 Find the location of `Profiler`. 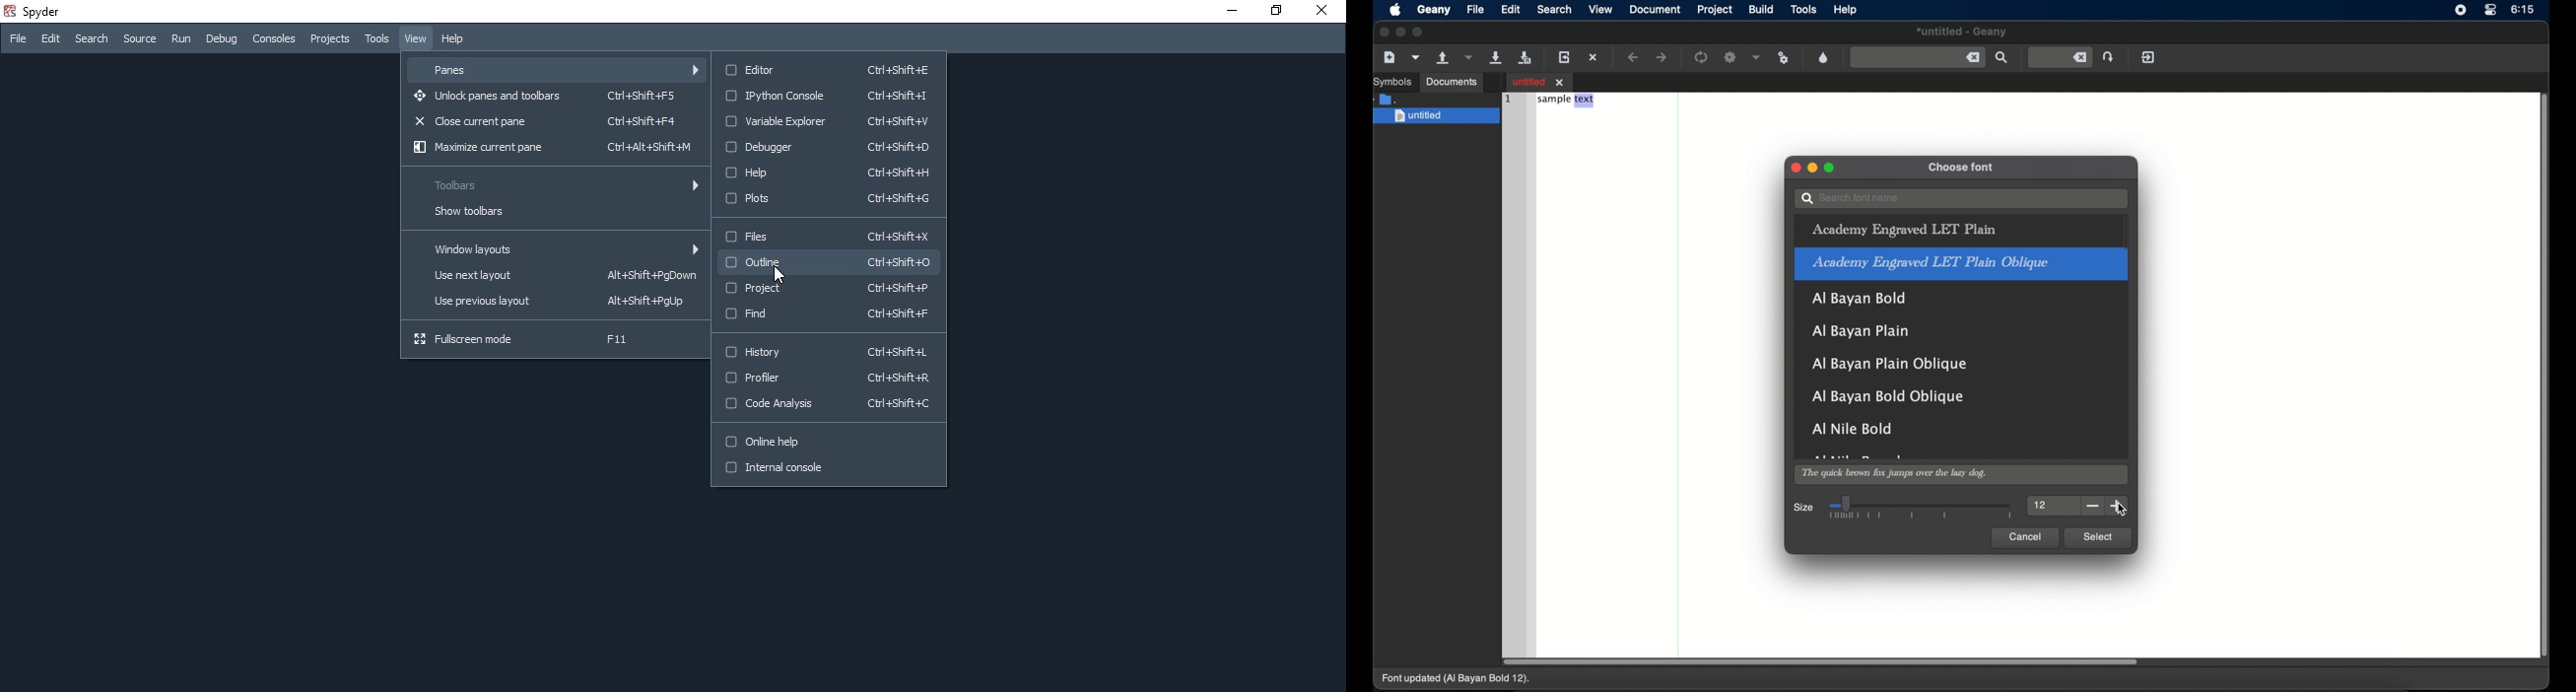

Profiler is located at coordinates (827, 378).